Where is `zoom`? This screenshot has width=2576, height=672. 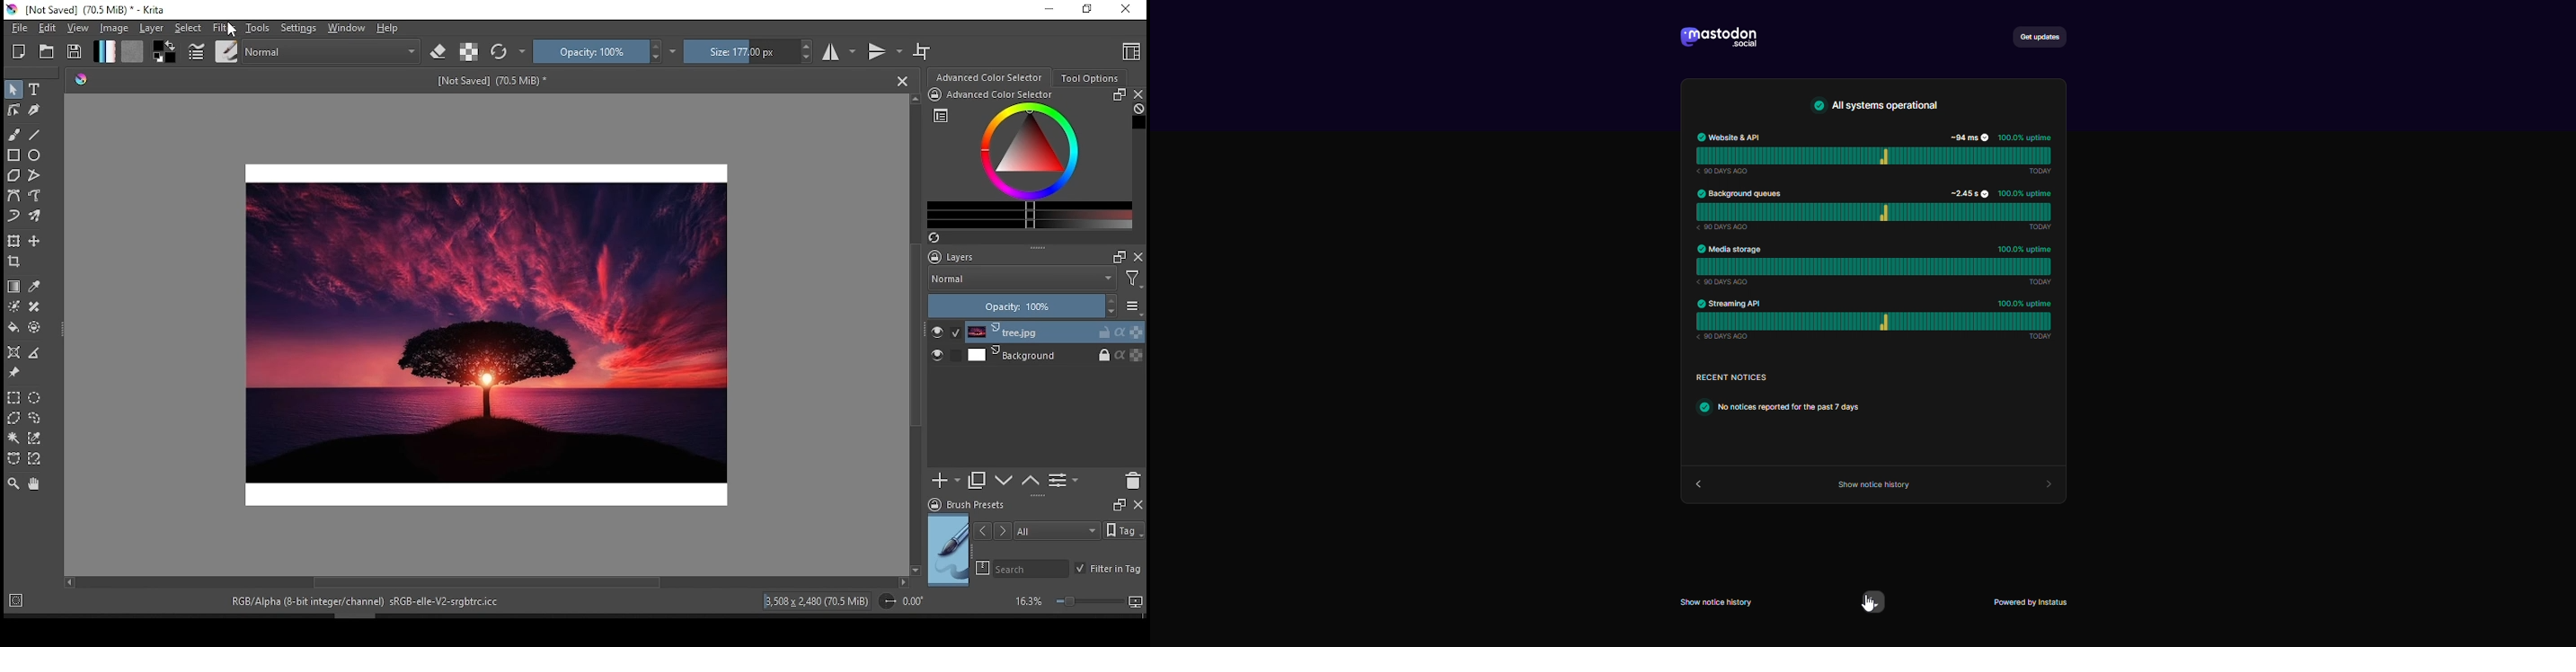 zoom is located at coordinates (1078, 603).